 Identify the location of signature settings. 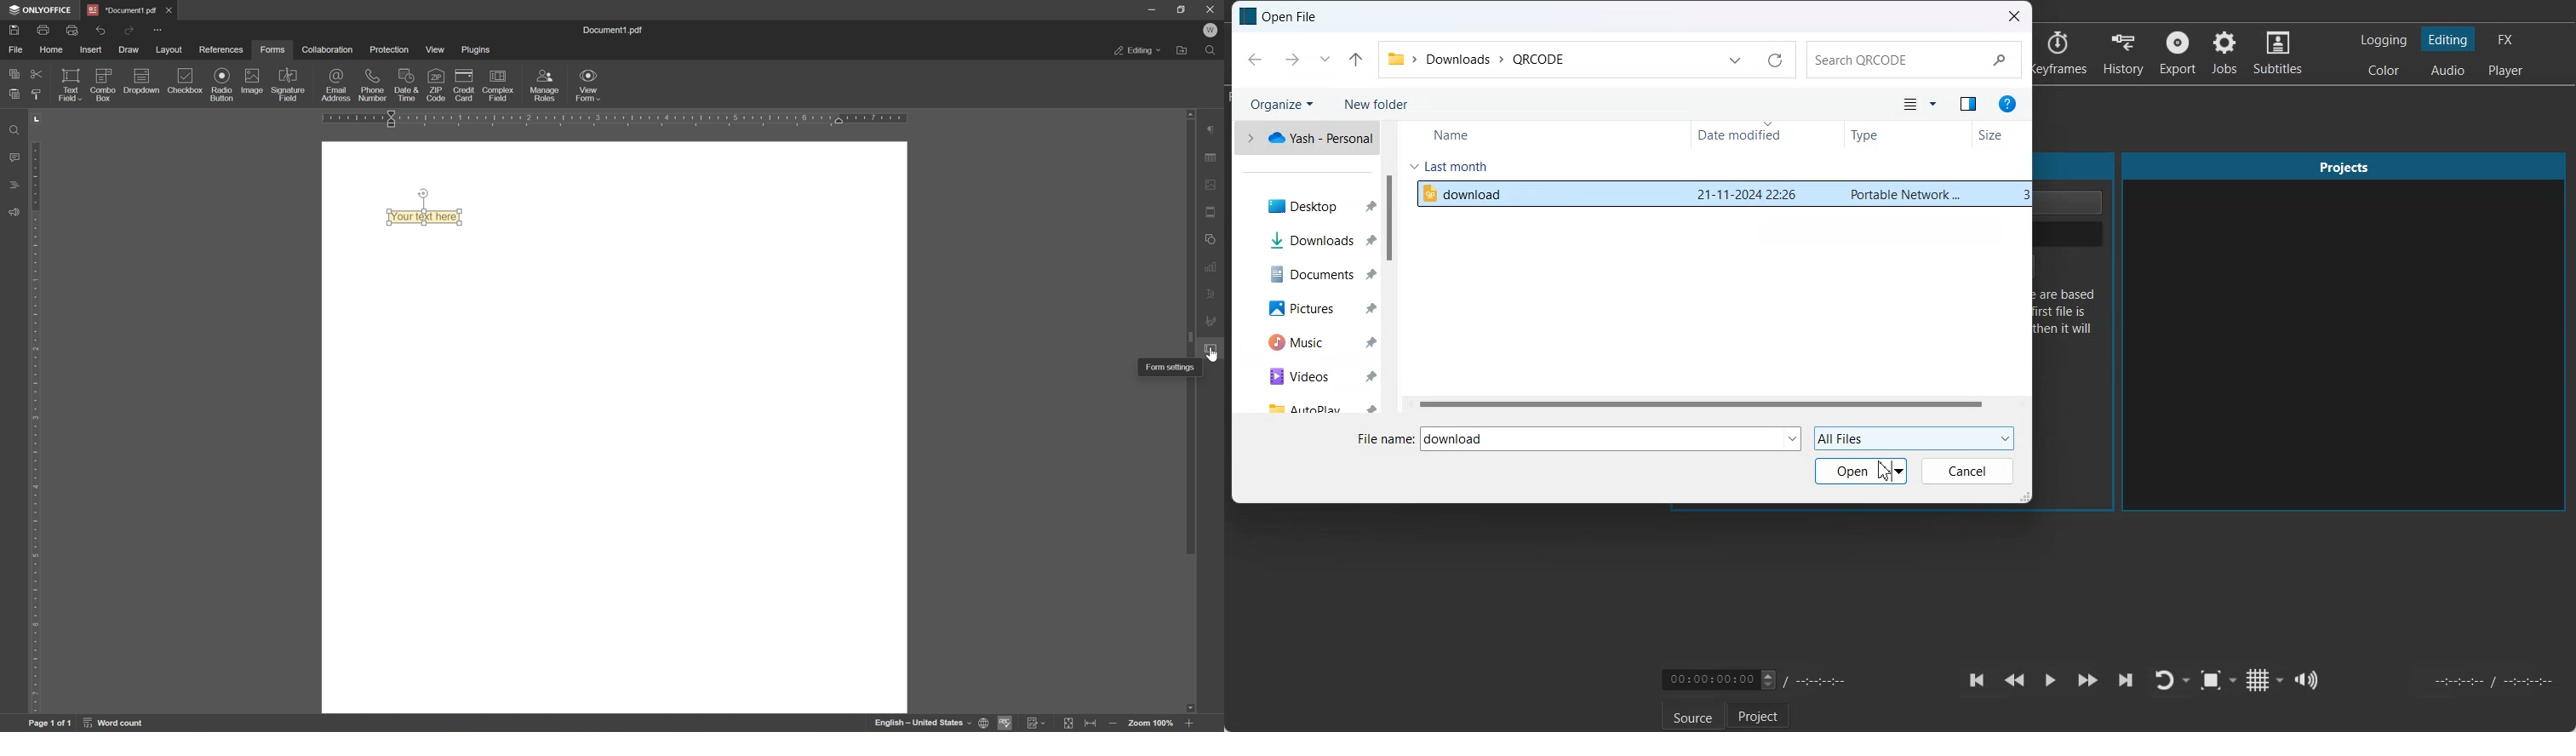
(1213, 321).